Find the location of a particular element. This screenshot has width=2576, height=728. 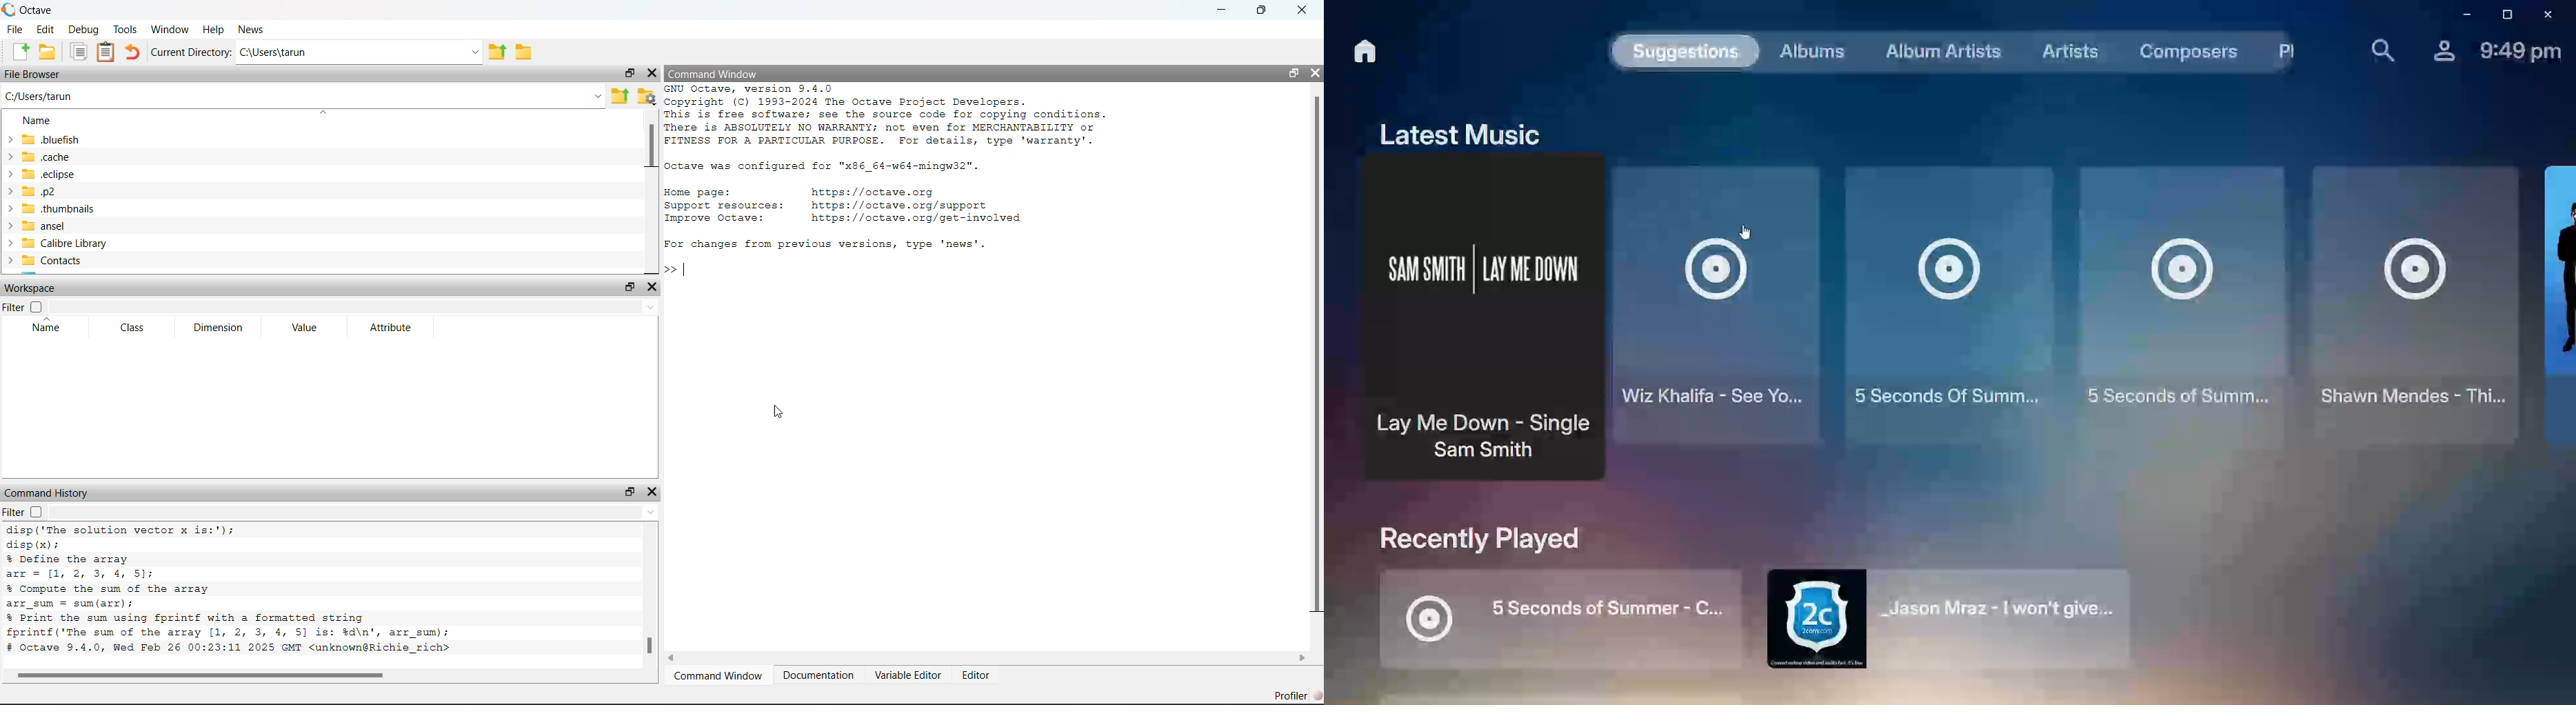

Undo is located at coordinates (134, 52).